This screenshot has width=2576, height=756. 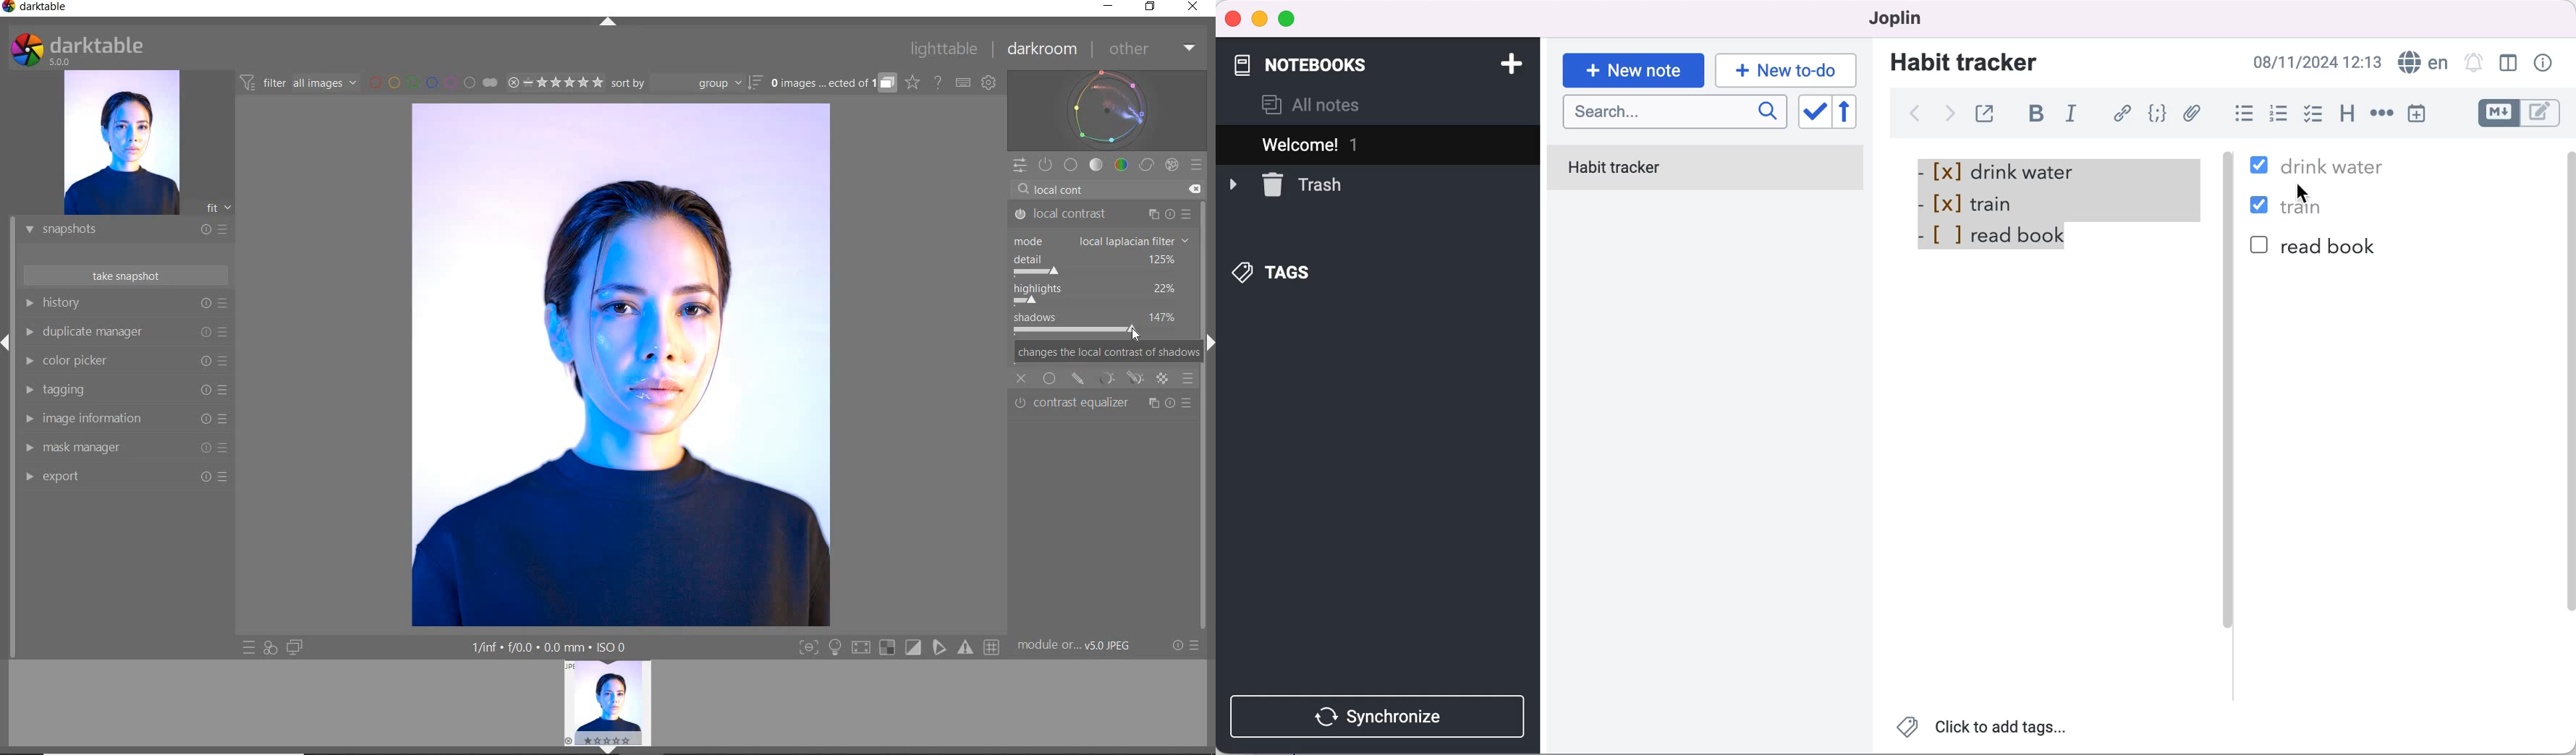 What do you see at coordinates (1071, 165) in the screenshot?
I see `BASE` at bounding box center [1071, 165].